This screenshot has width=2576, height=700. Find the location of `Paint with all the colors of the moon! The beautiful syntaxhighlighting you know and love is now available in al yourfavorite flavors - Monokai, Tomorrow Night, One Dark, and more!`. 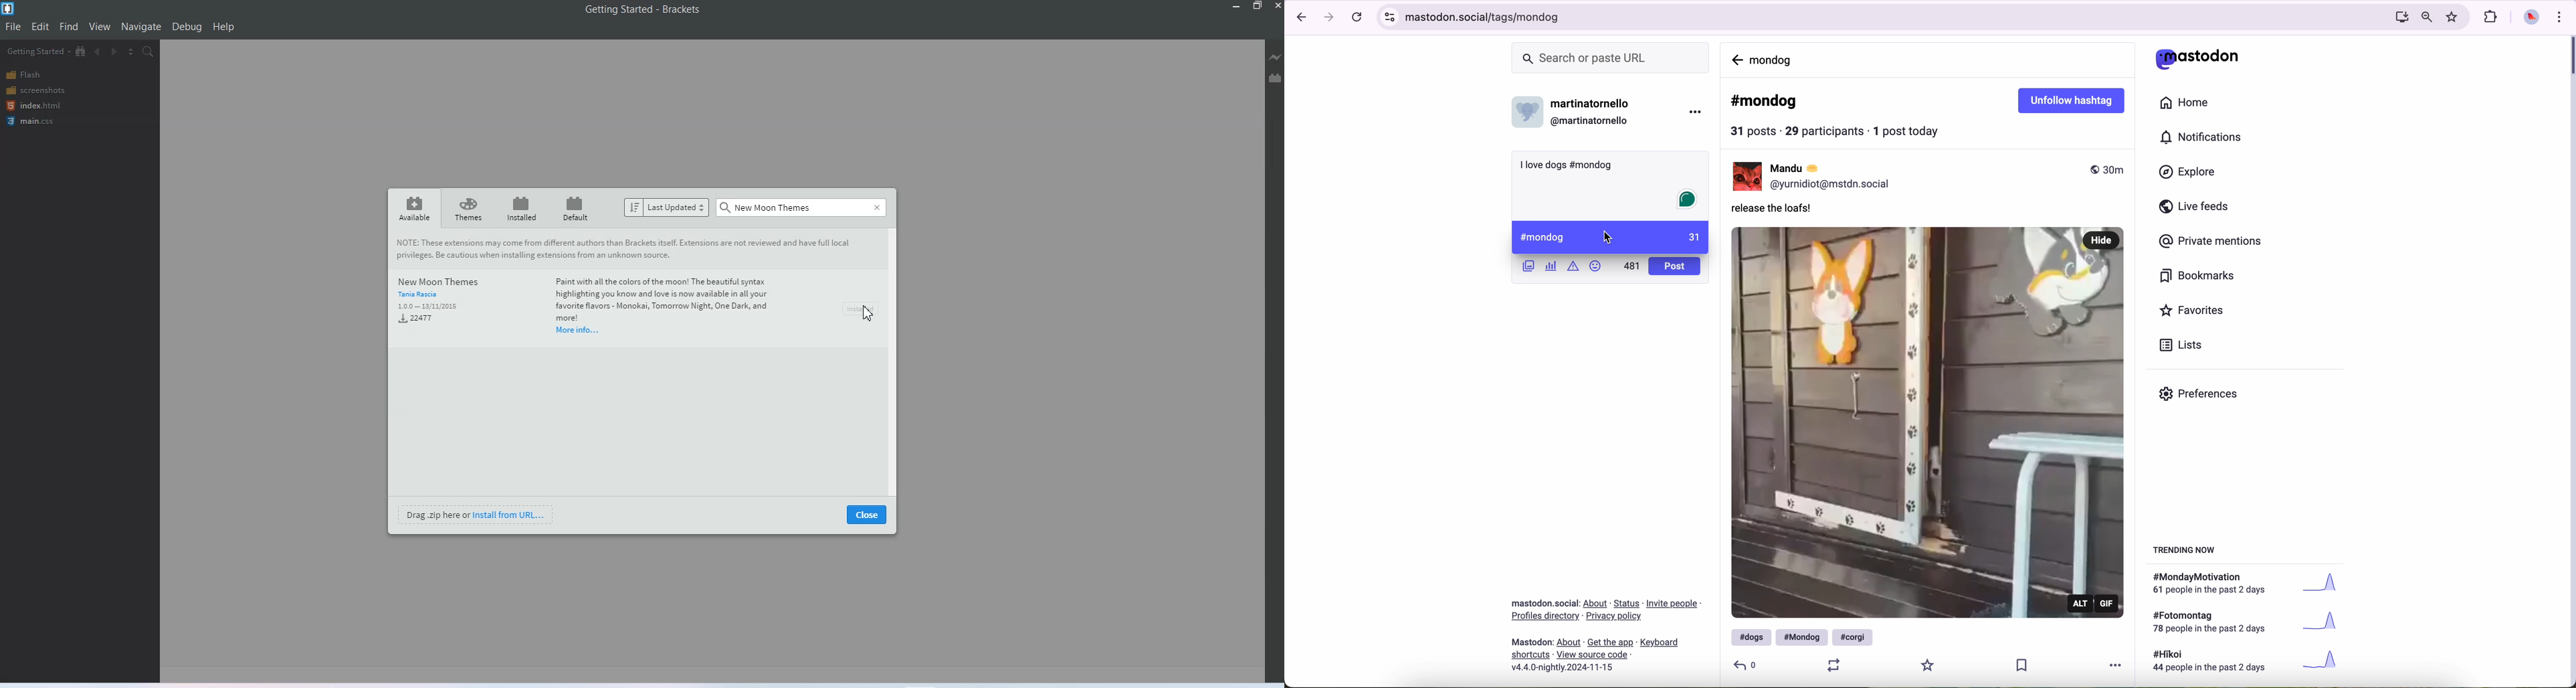

Paint with all the colors of the moon! The beautiful syntaxhighlighting you know and love is now available in al yourfavorite flavors - Monokai, Tomorrow Night, One Dark, and more! is located at coordinates (669, 298).